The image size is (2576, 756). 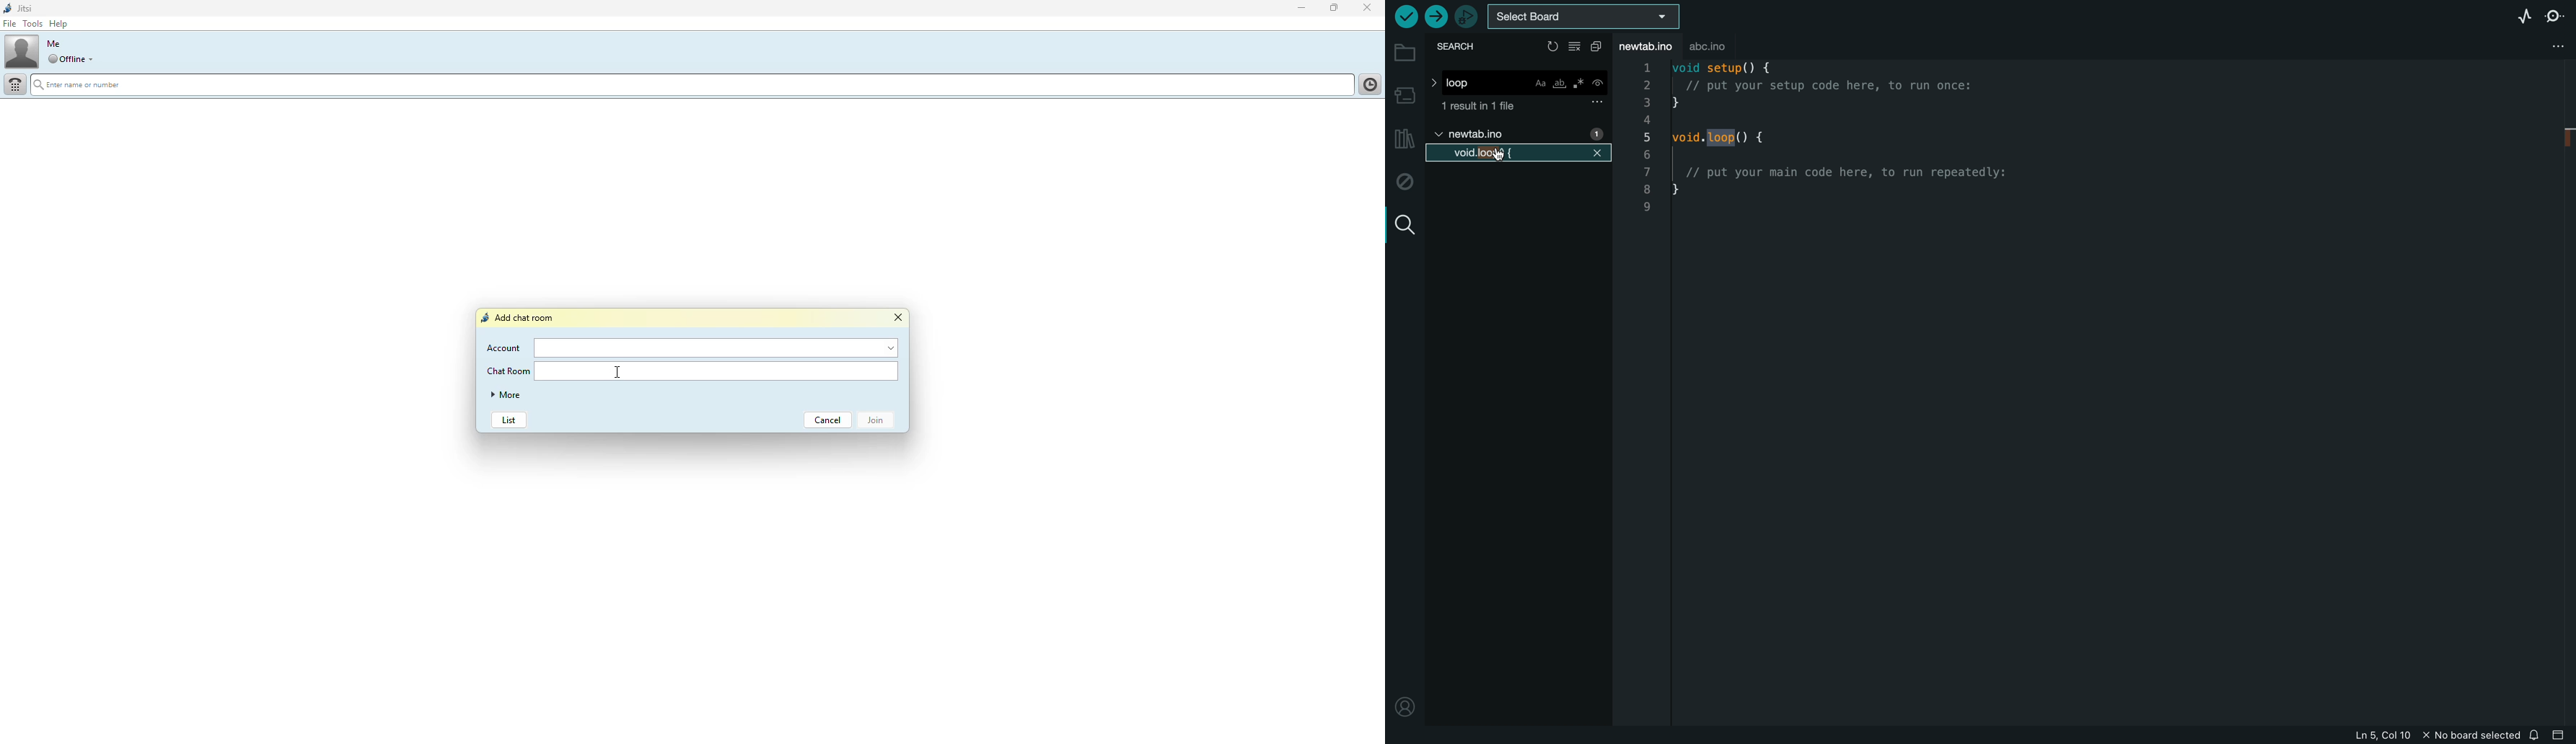 What do you see at coordinates (1403, 707) in the screenshot?
I see `profile` at bounding box center [1403, 707].